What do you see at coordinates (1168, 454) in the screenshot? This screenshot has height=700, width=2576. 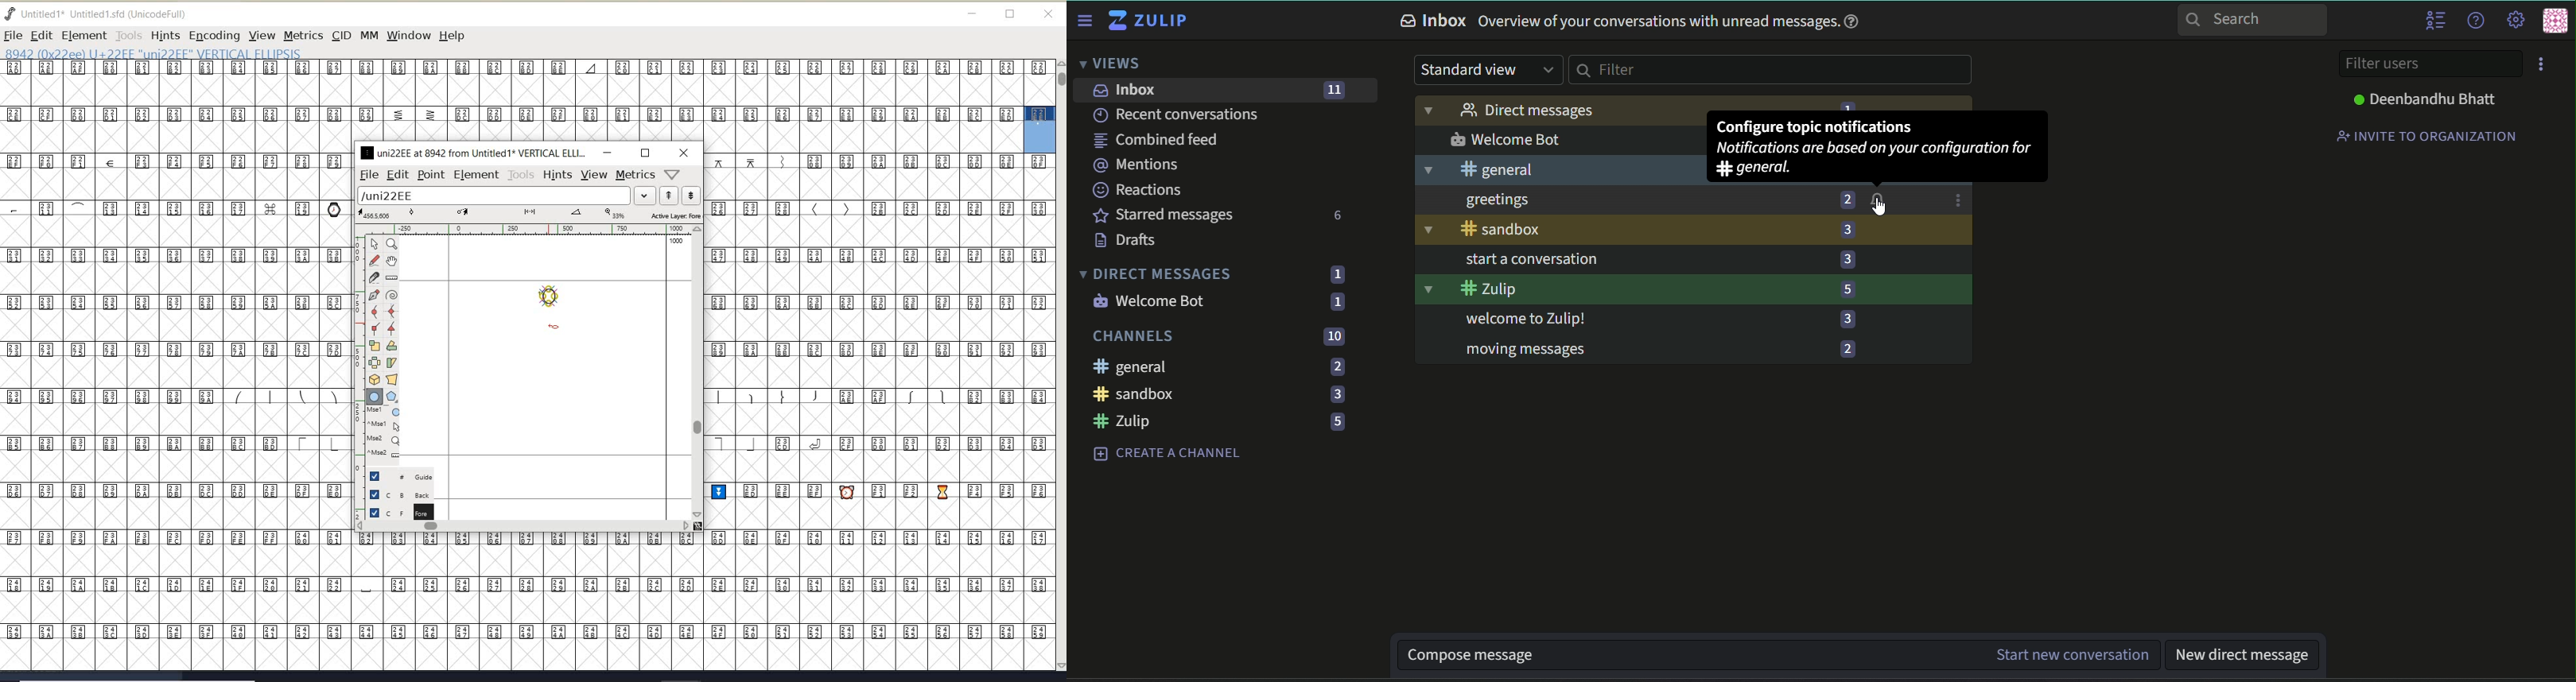 I see `Create a channel` at bounding box center [1168, 454].